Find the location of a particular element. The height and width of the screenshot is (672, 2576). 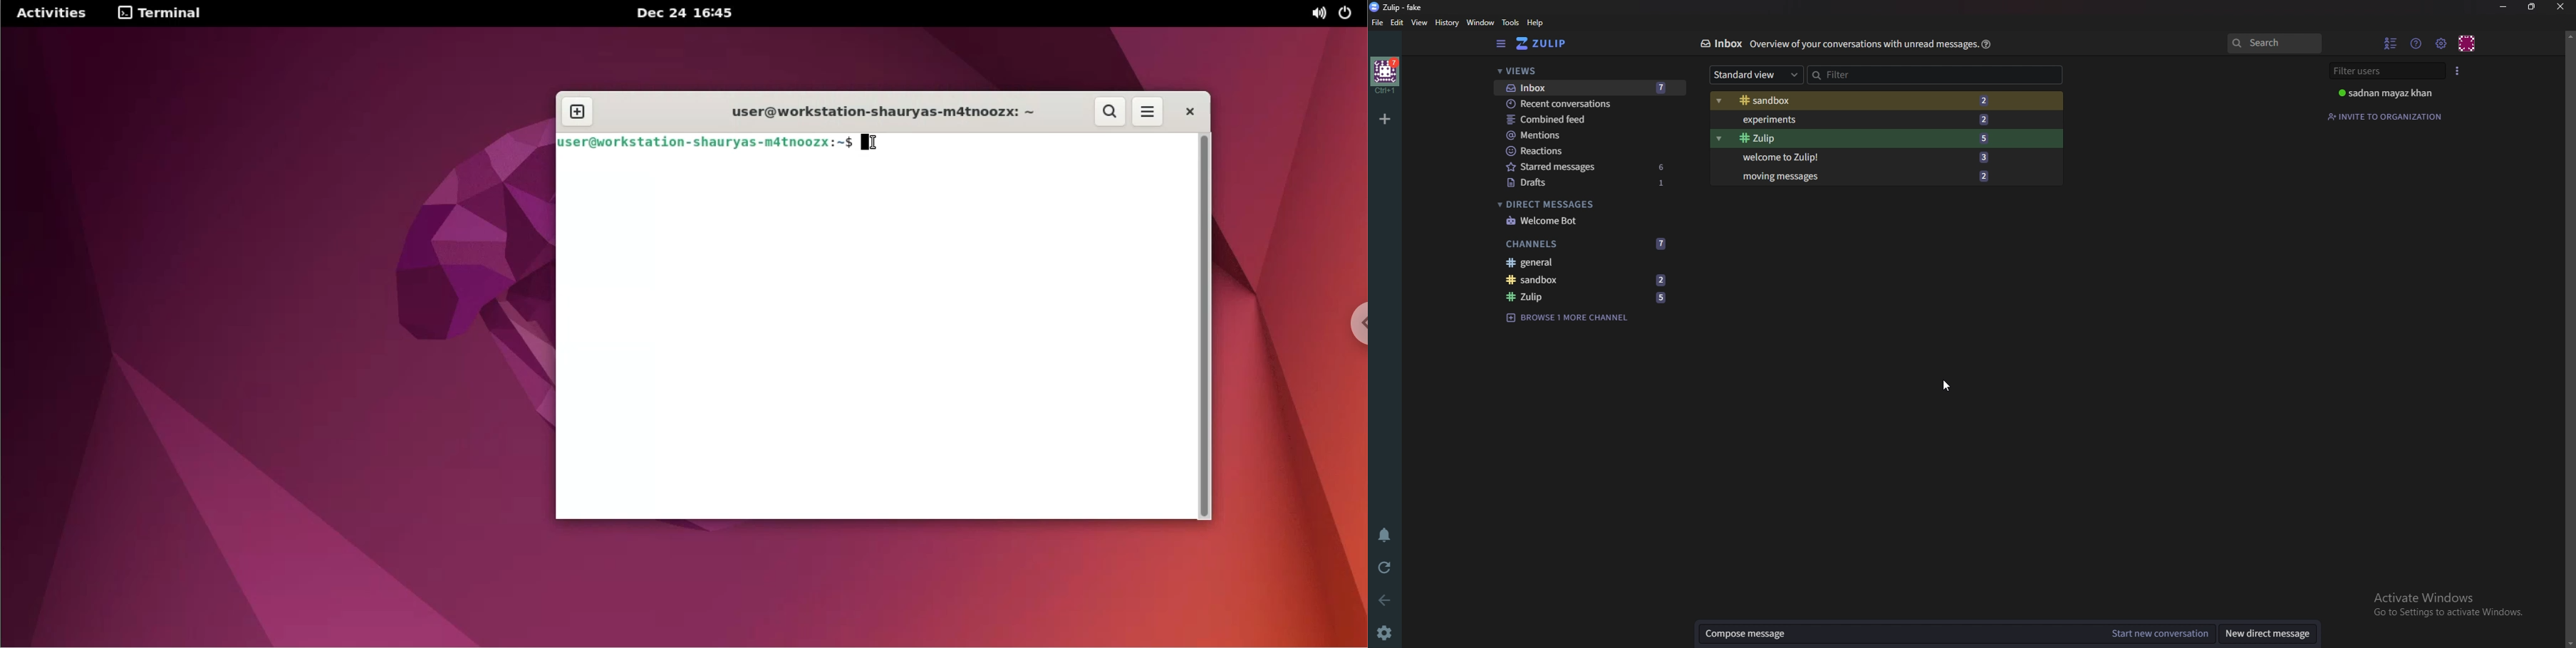

Close is located at coordinates (2561, 6).